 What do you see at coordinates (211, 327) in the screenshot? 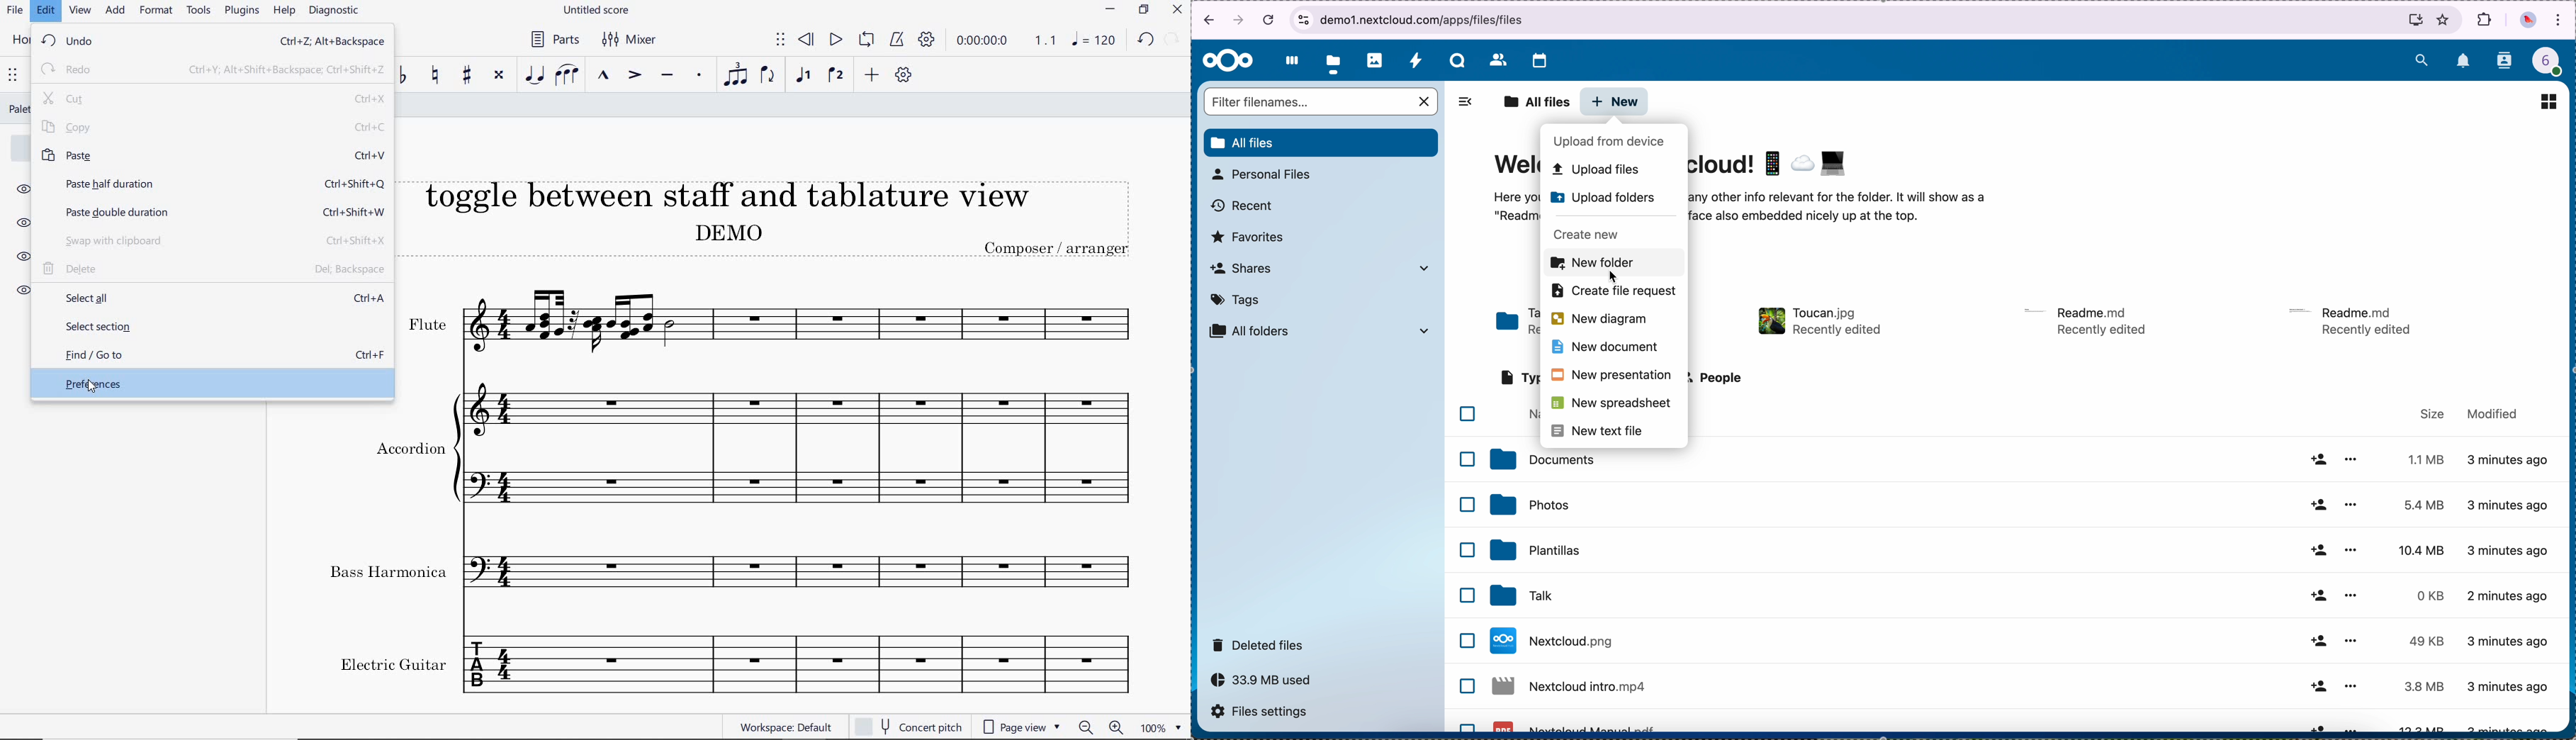
I see `select section` at bounding box center [211, 327].